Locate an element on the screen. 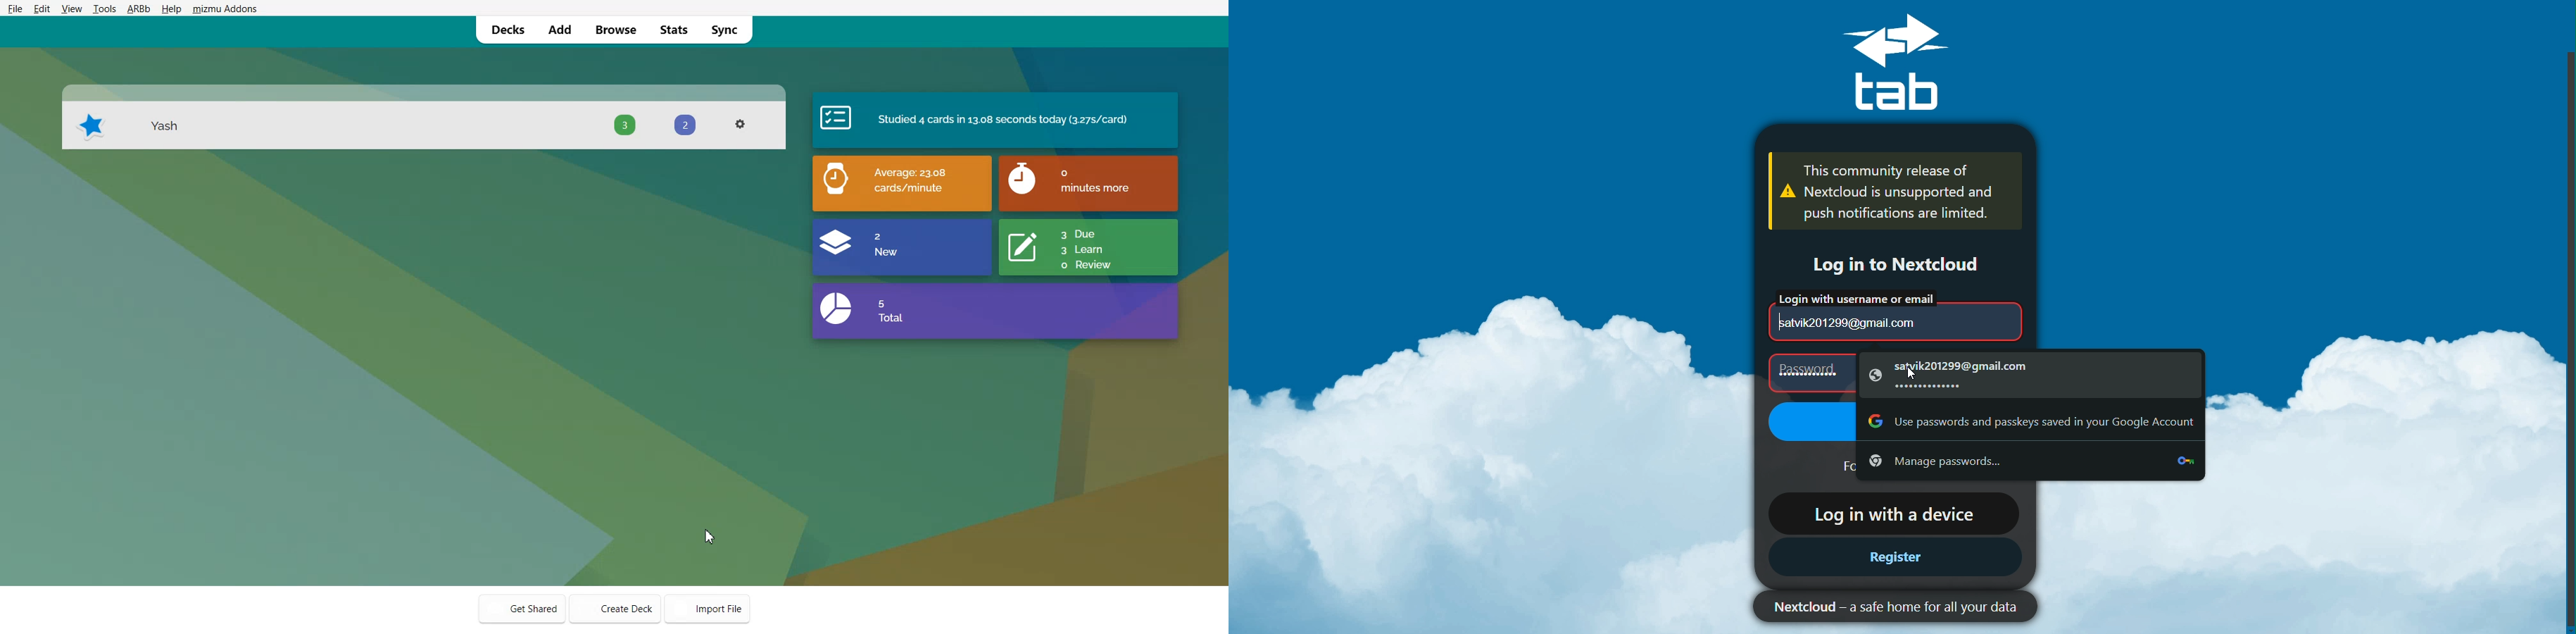  Password -(satvik201299@gmail.com) (Use passwords and passkeys saved in your Google Account) Manage passwords is located at coordinates (1980, 417).